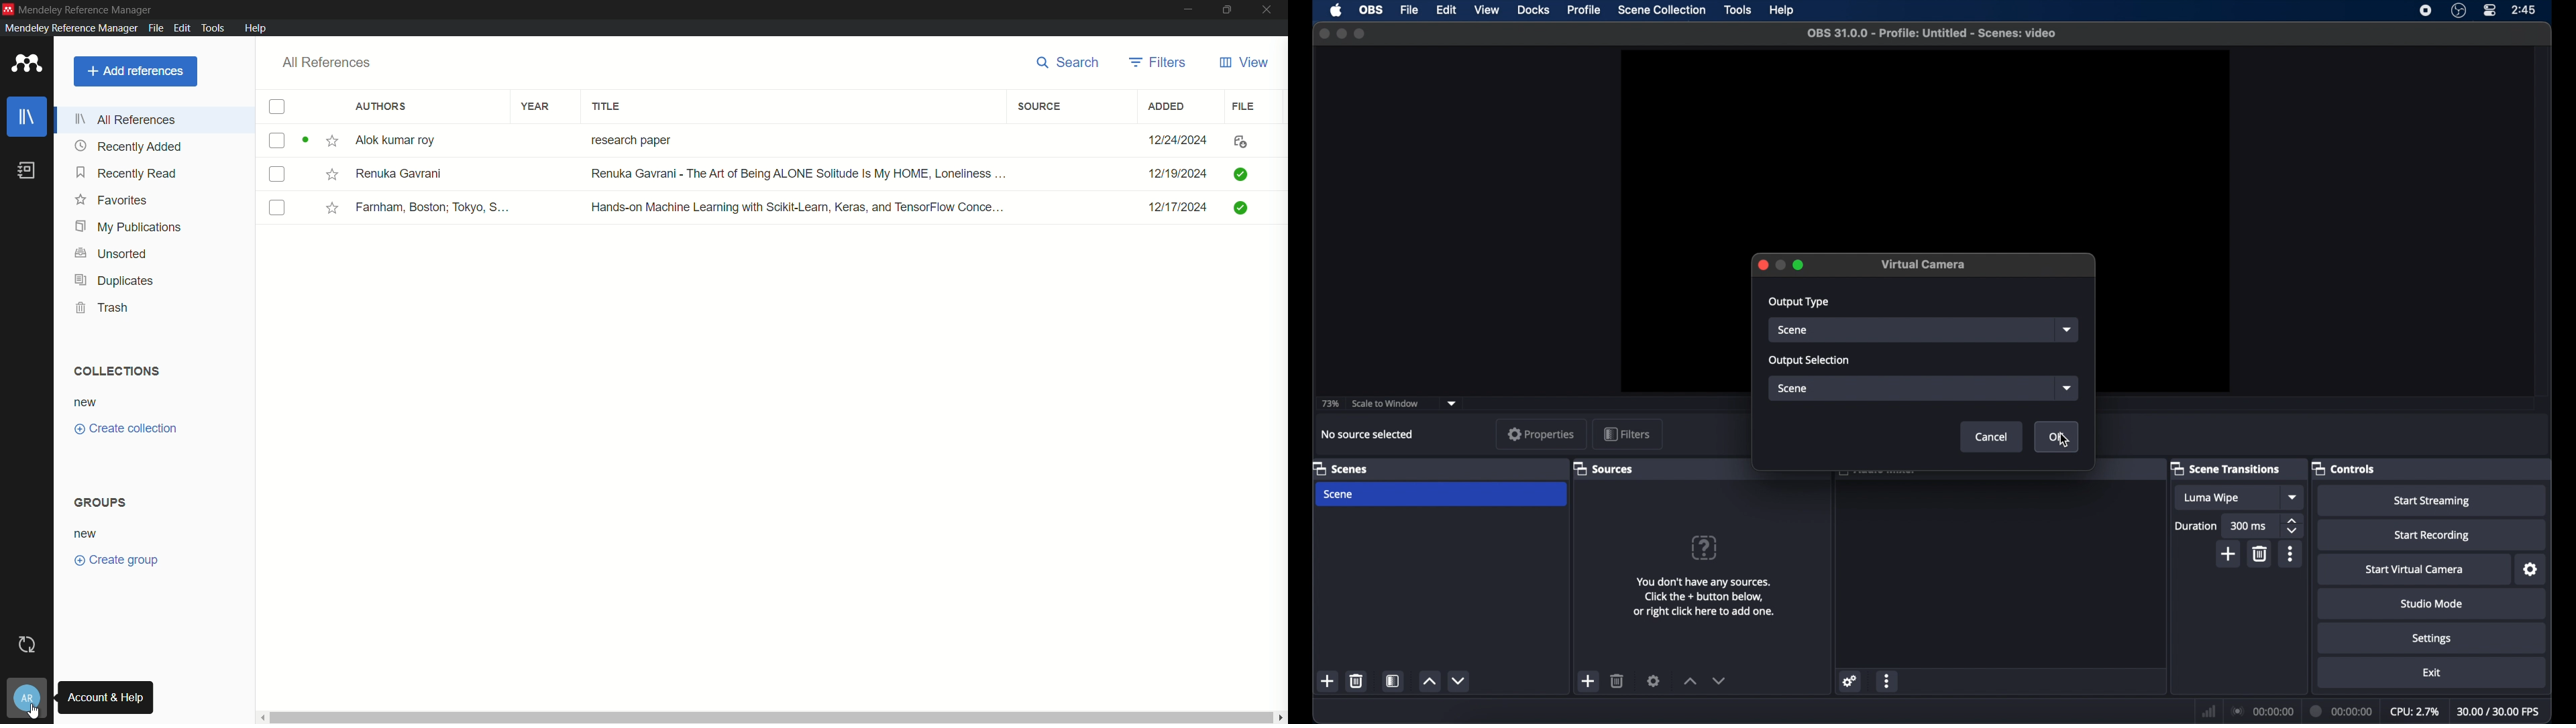 The image size is (2576, 728). I want to click on dropdown, so click(2294, 497).